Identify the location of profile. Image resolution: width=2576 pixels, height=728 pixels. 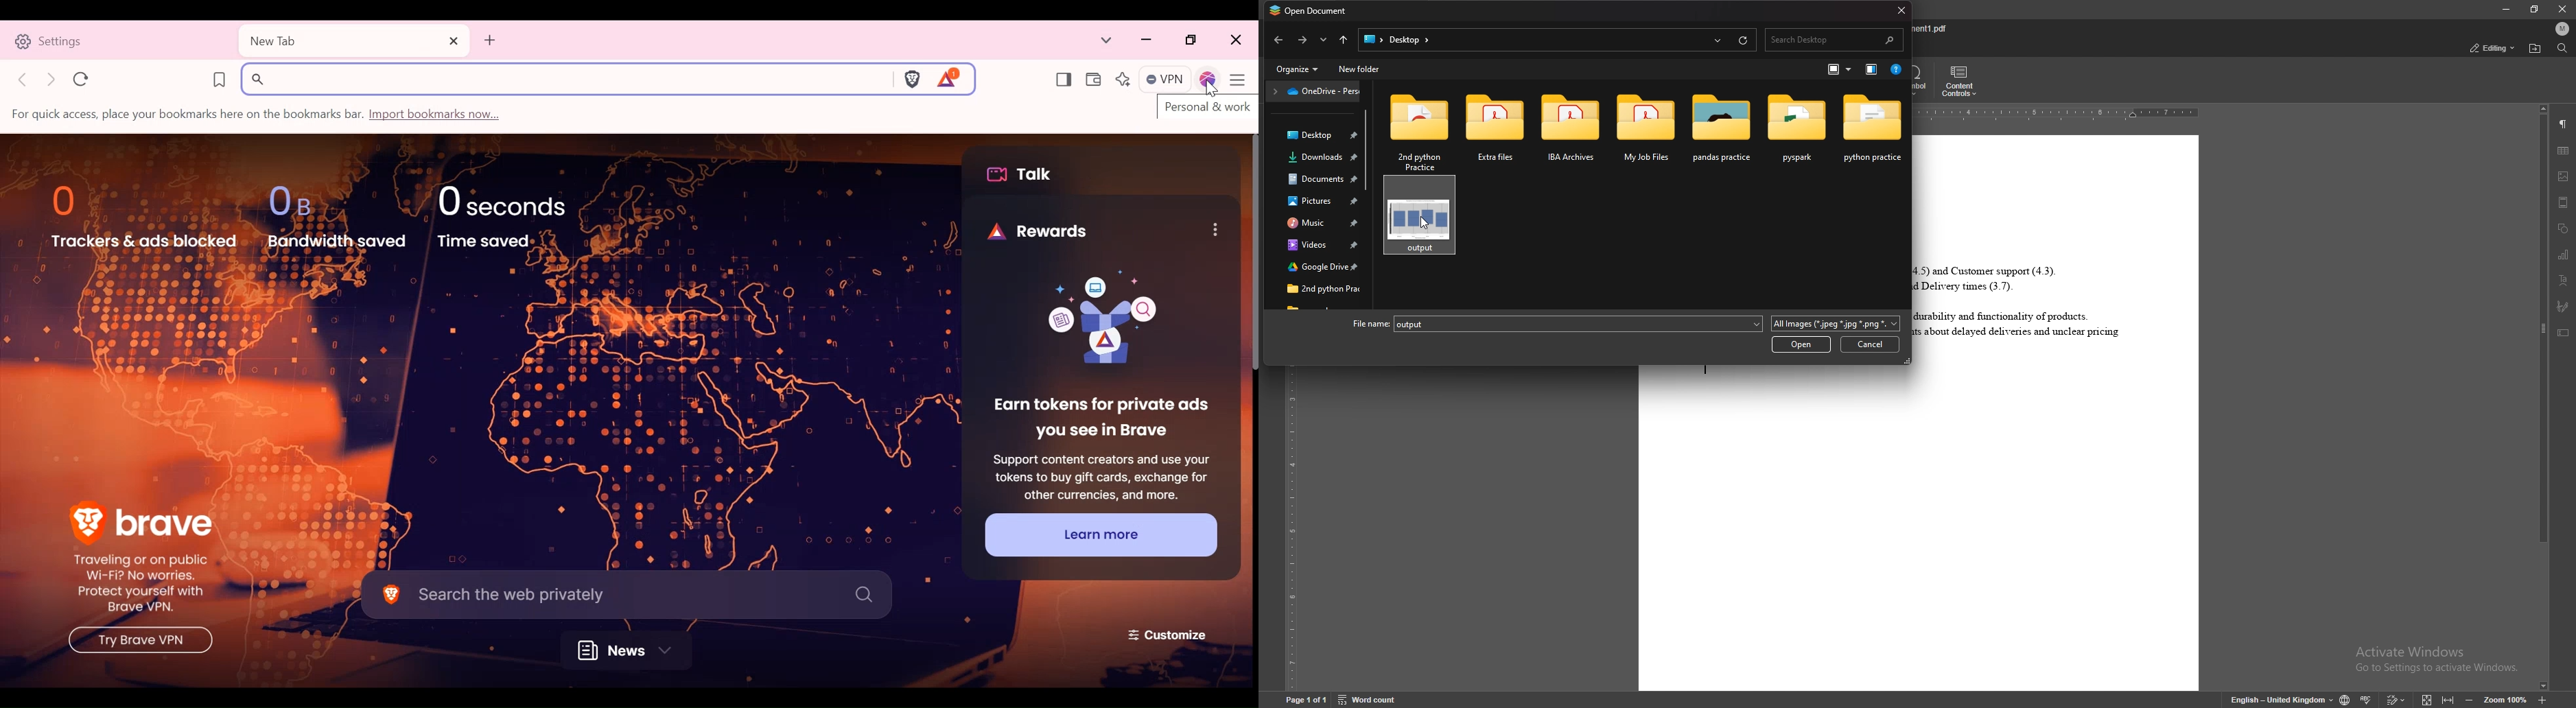
(2562, 28).